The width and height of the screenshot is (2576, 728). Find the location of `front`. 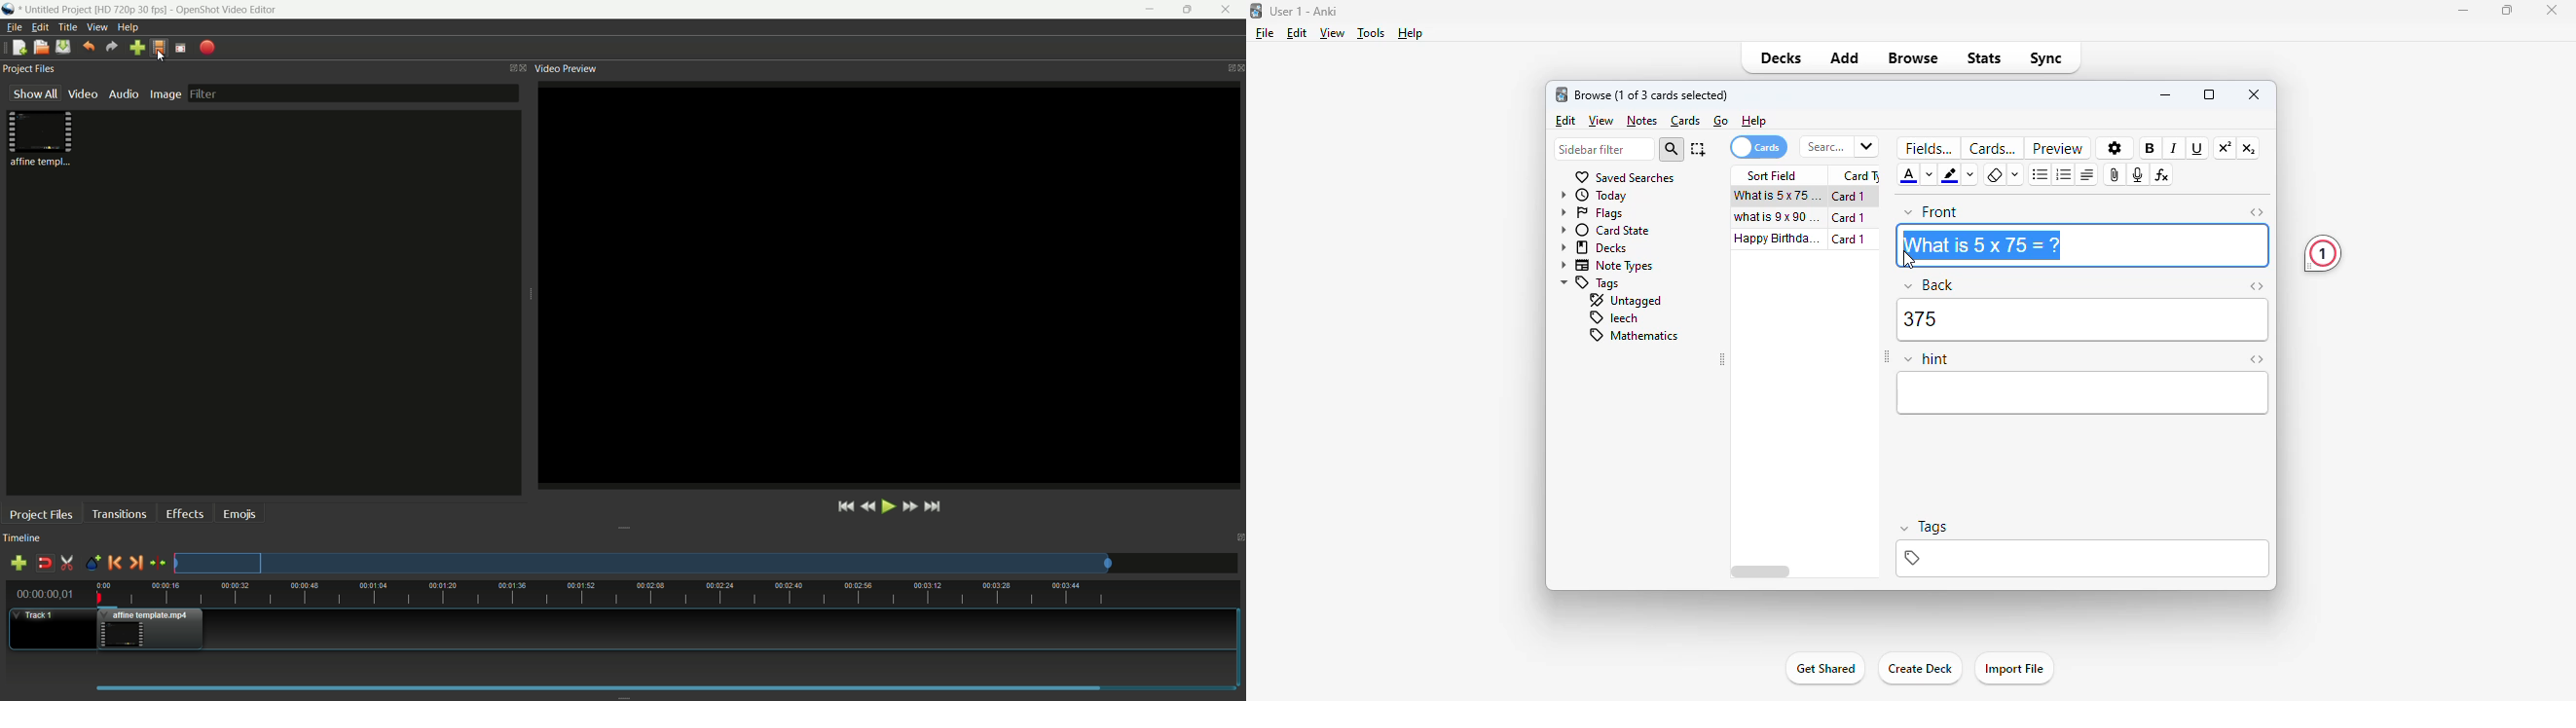

front is located at coordinates (1931, 212).